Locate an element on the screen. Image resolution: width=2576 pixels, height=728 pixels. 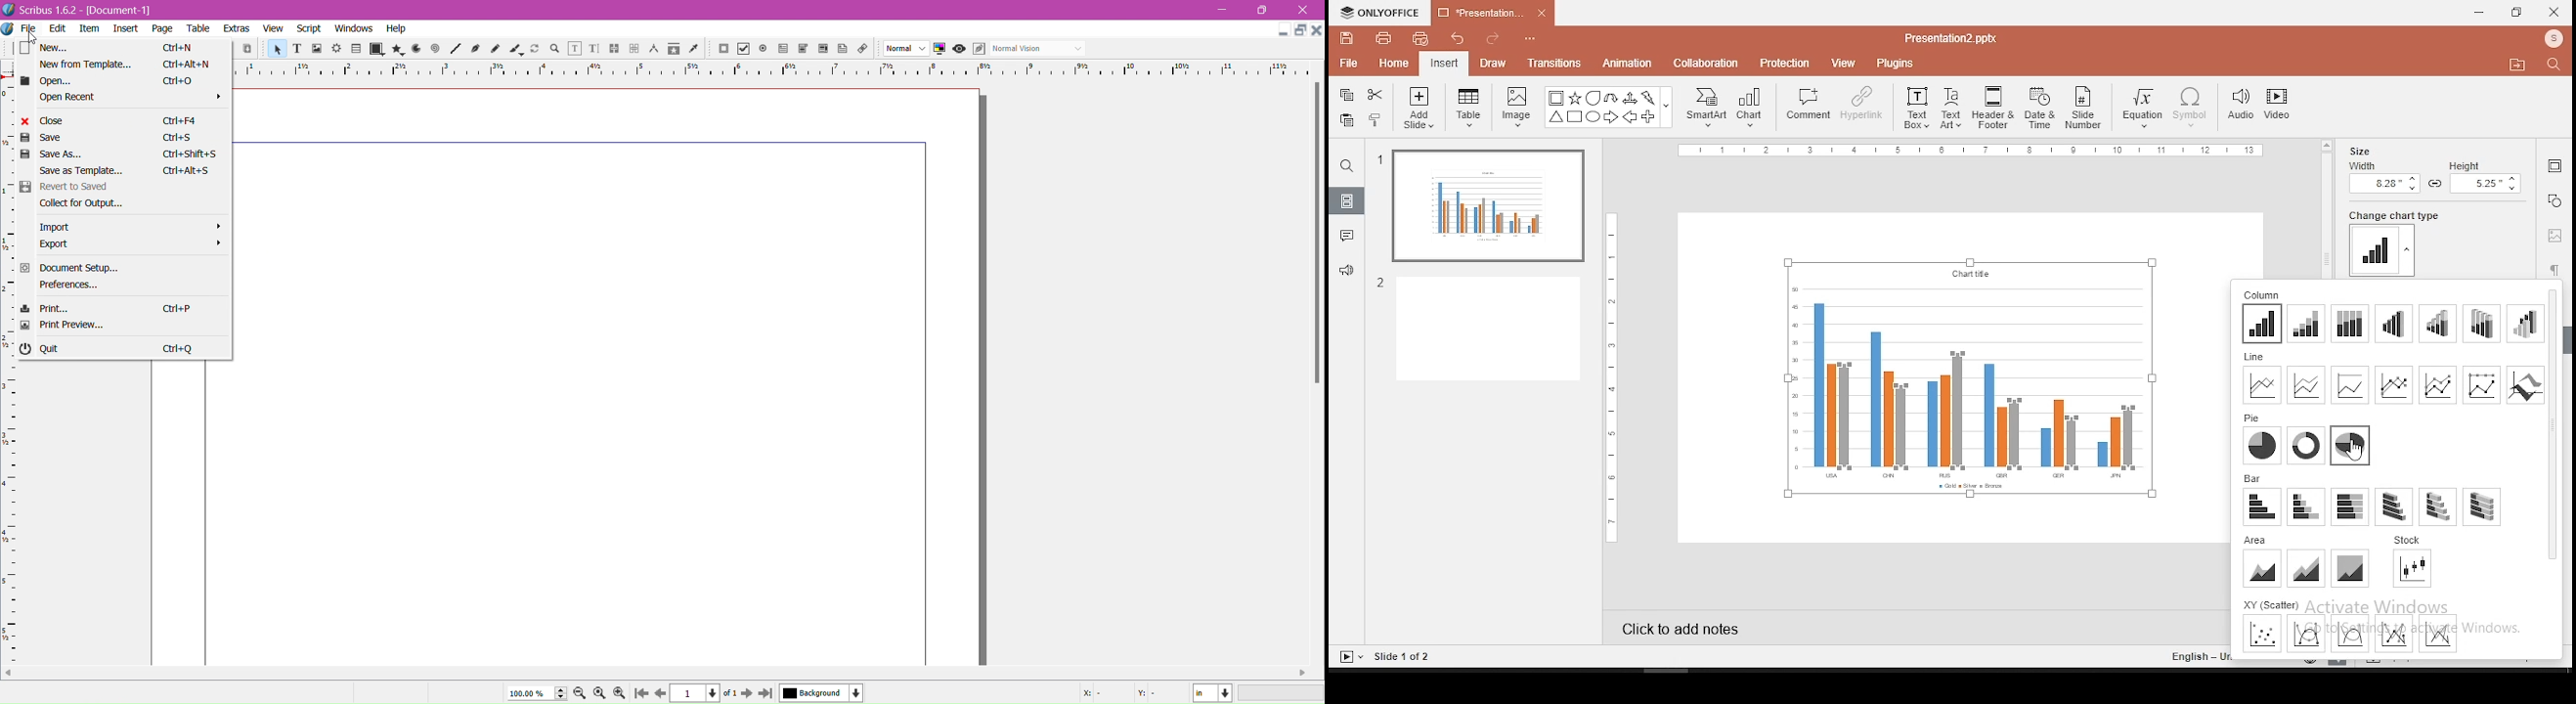
Text Annotation is located at coordinates (843, 48).